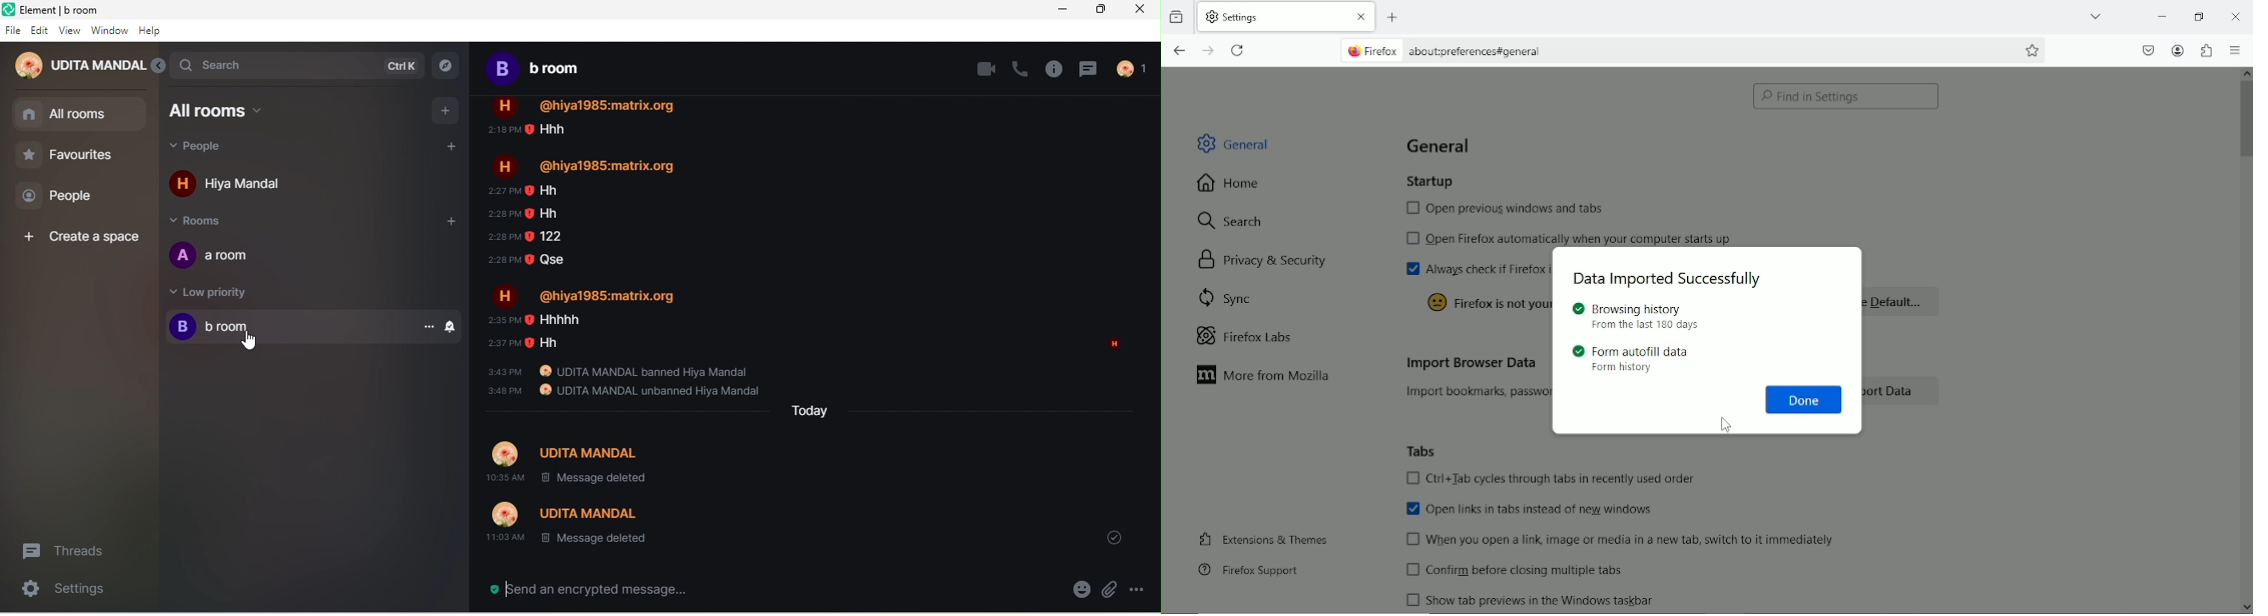  What do you see at coordinates (1268, 377) in the screenshot?
I see `More from Mozilla` at bounding box center [1268, 377].